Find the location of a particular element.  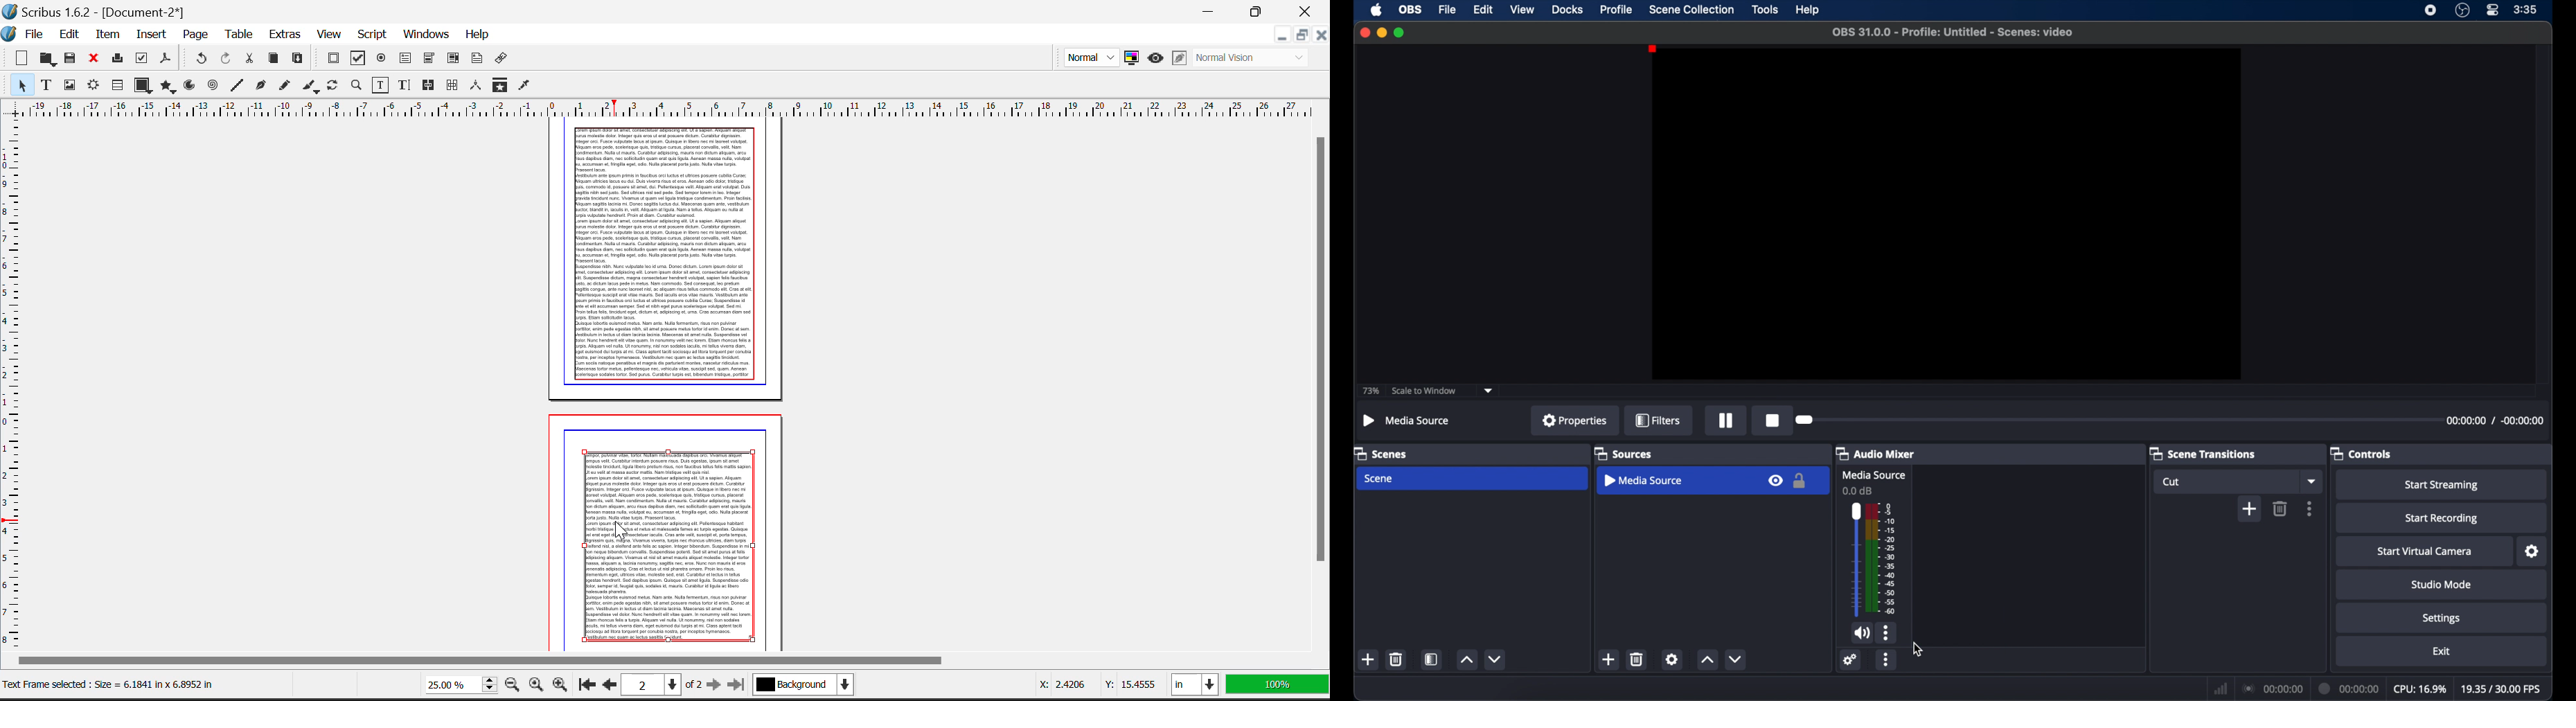

add is located at coordinates (1609, 659).